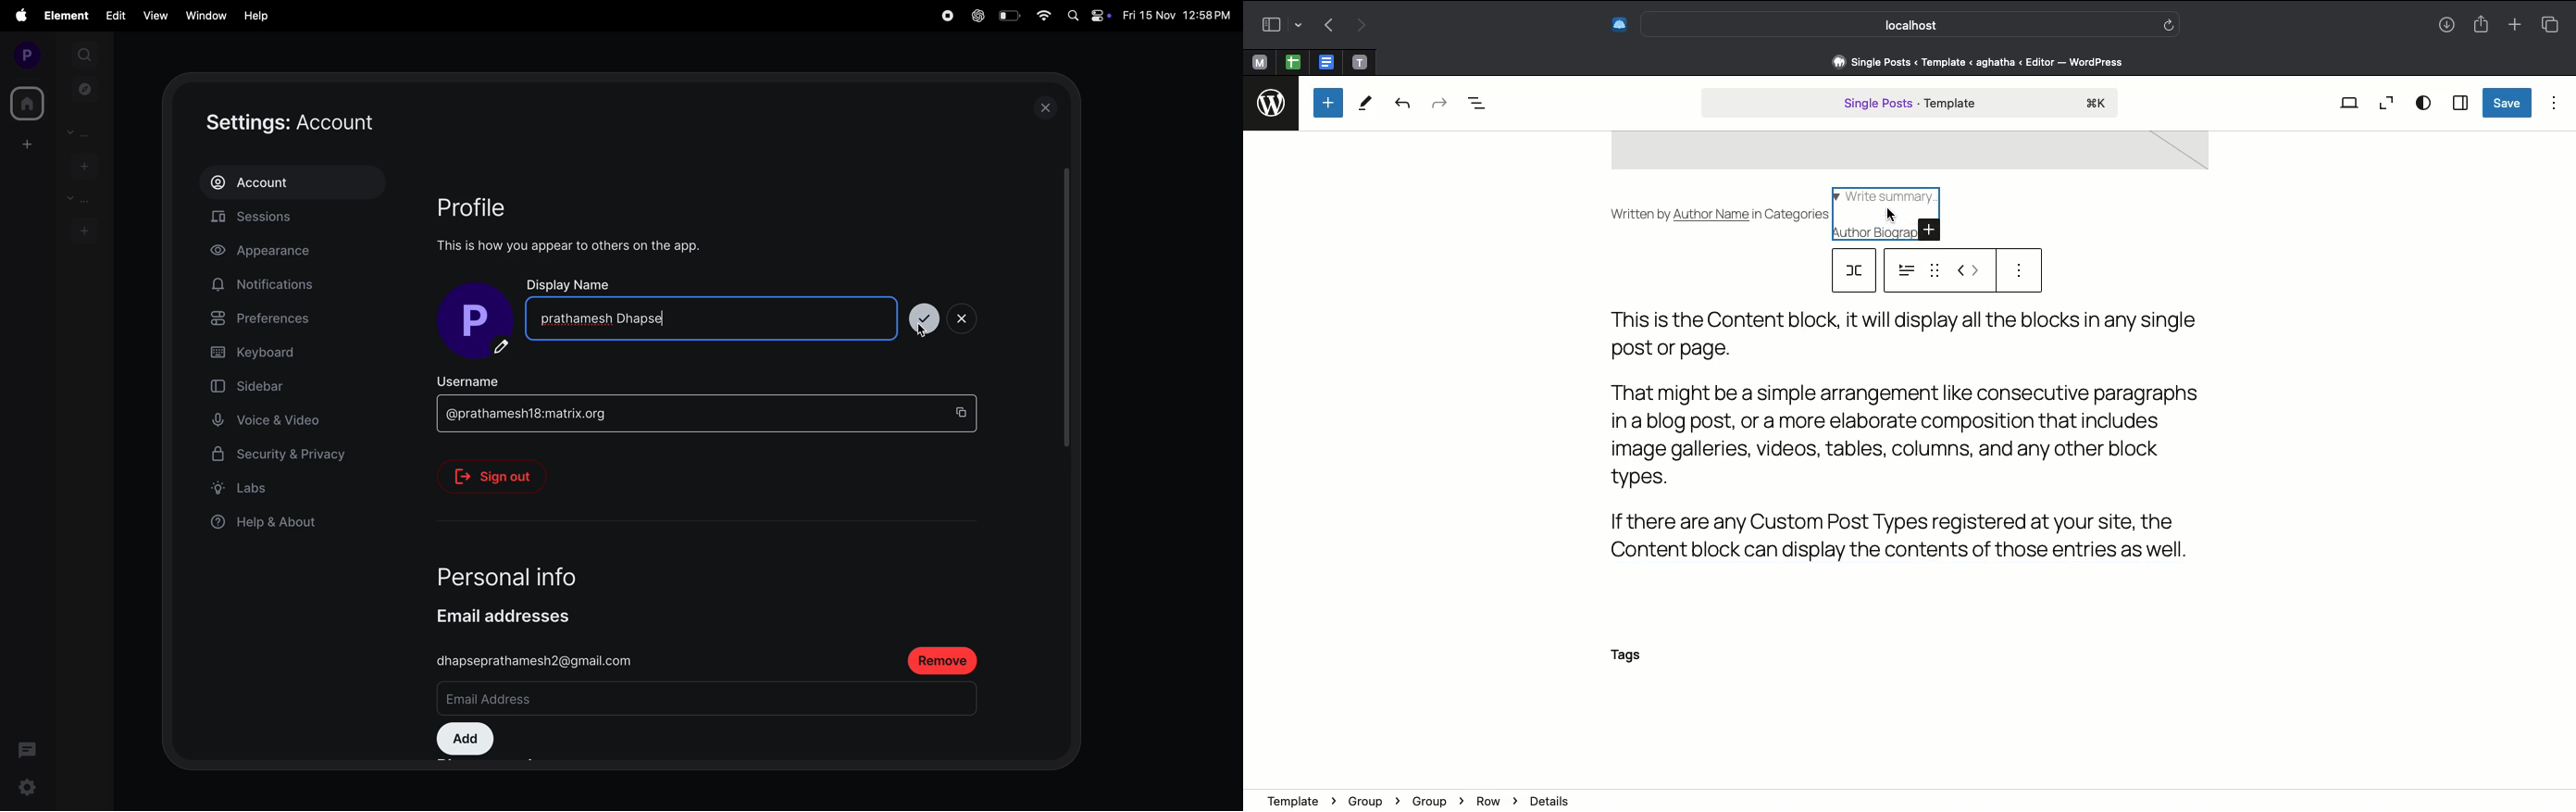 This screenshot has width=2576, height=812. What do you see at coordinates (153, 16) in the screenshot?
I see `view` at bounding box center [153, 16].